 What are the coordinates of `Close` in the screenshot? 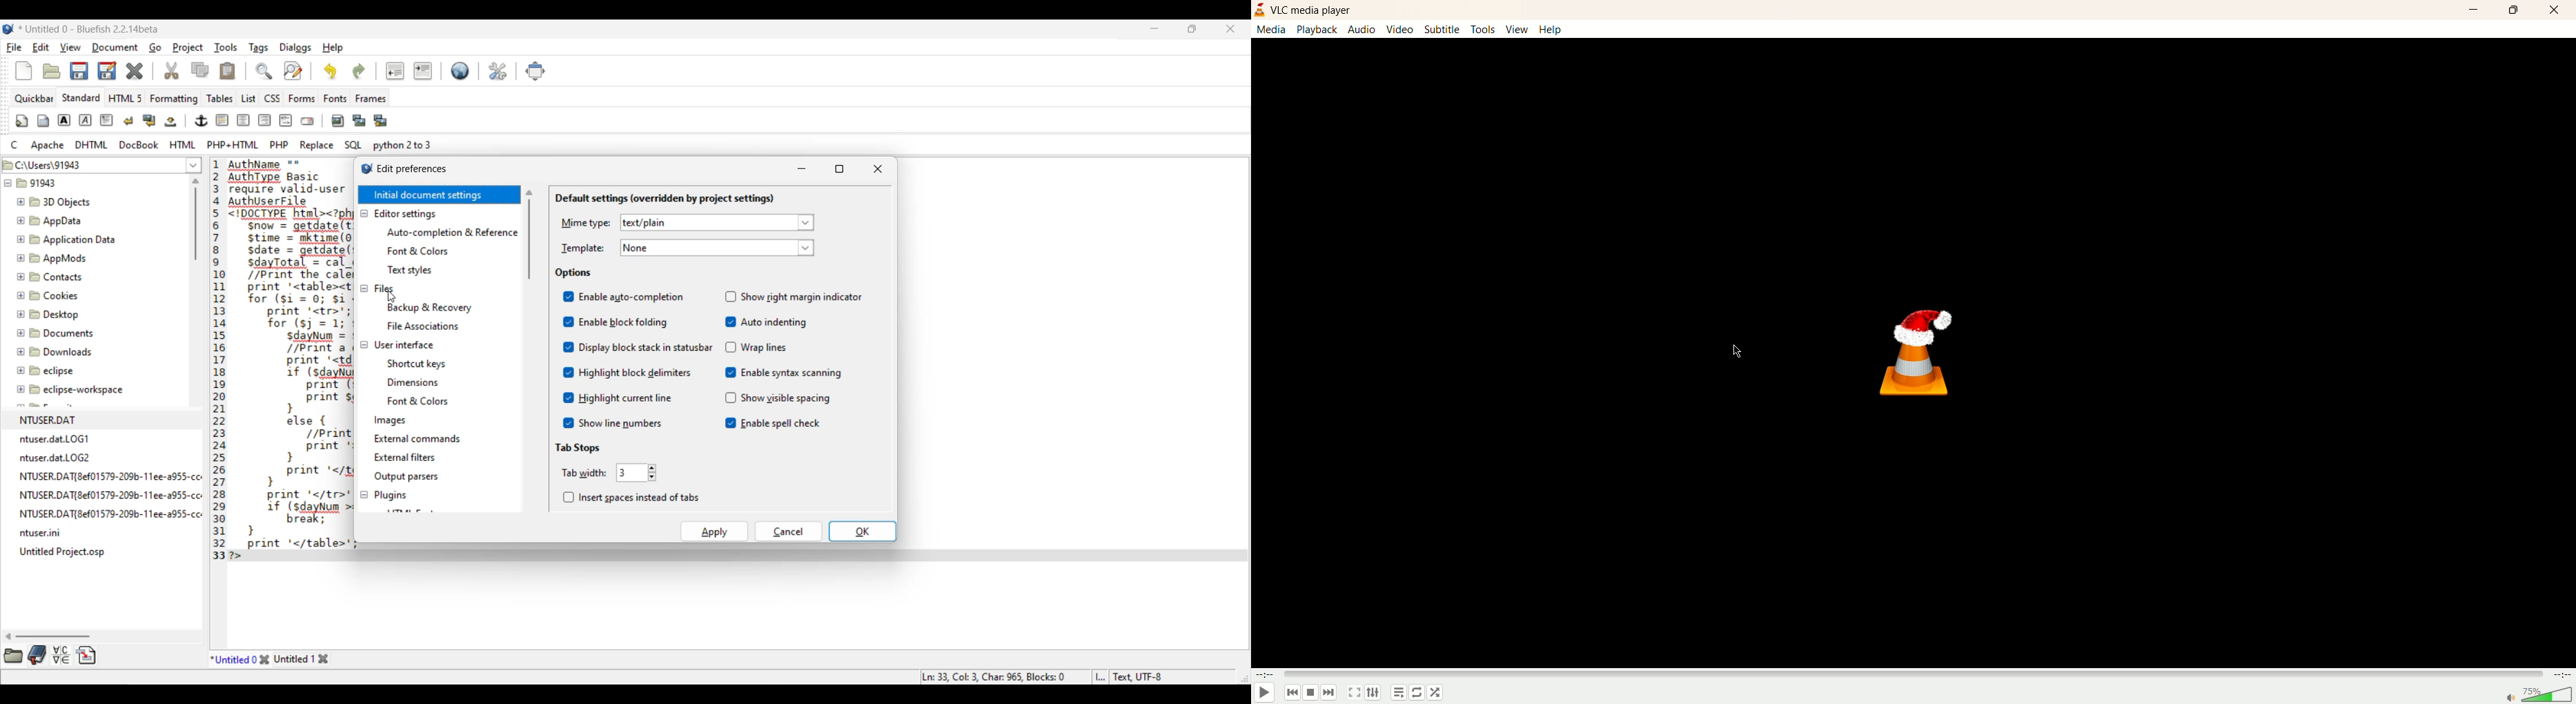 It's located at (879, 169).